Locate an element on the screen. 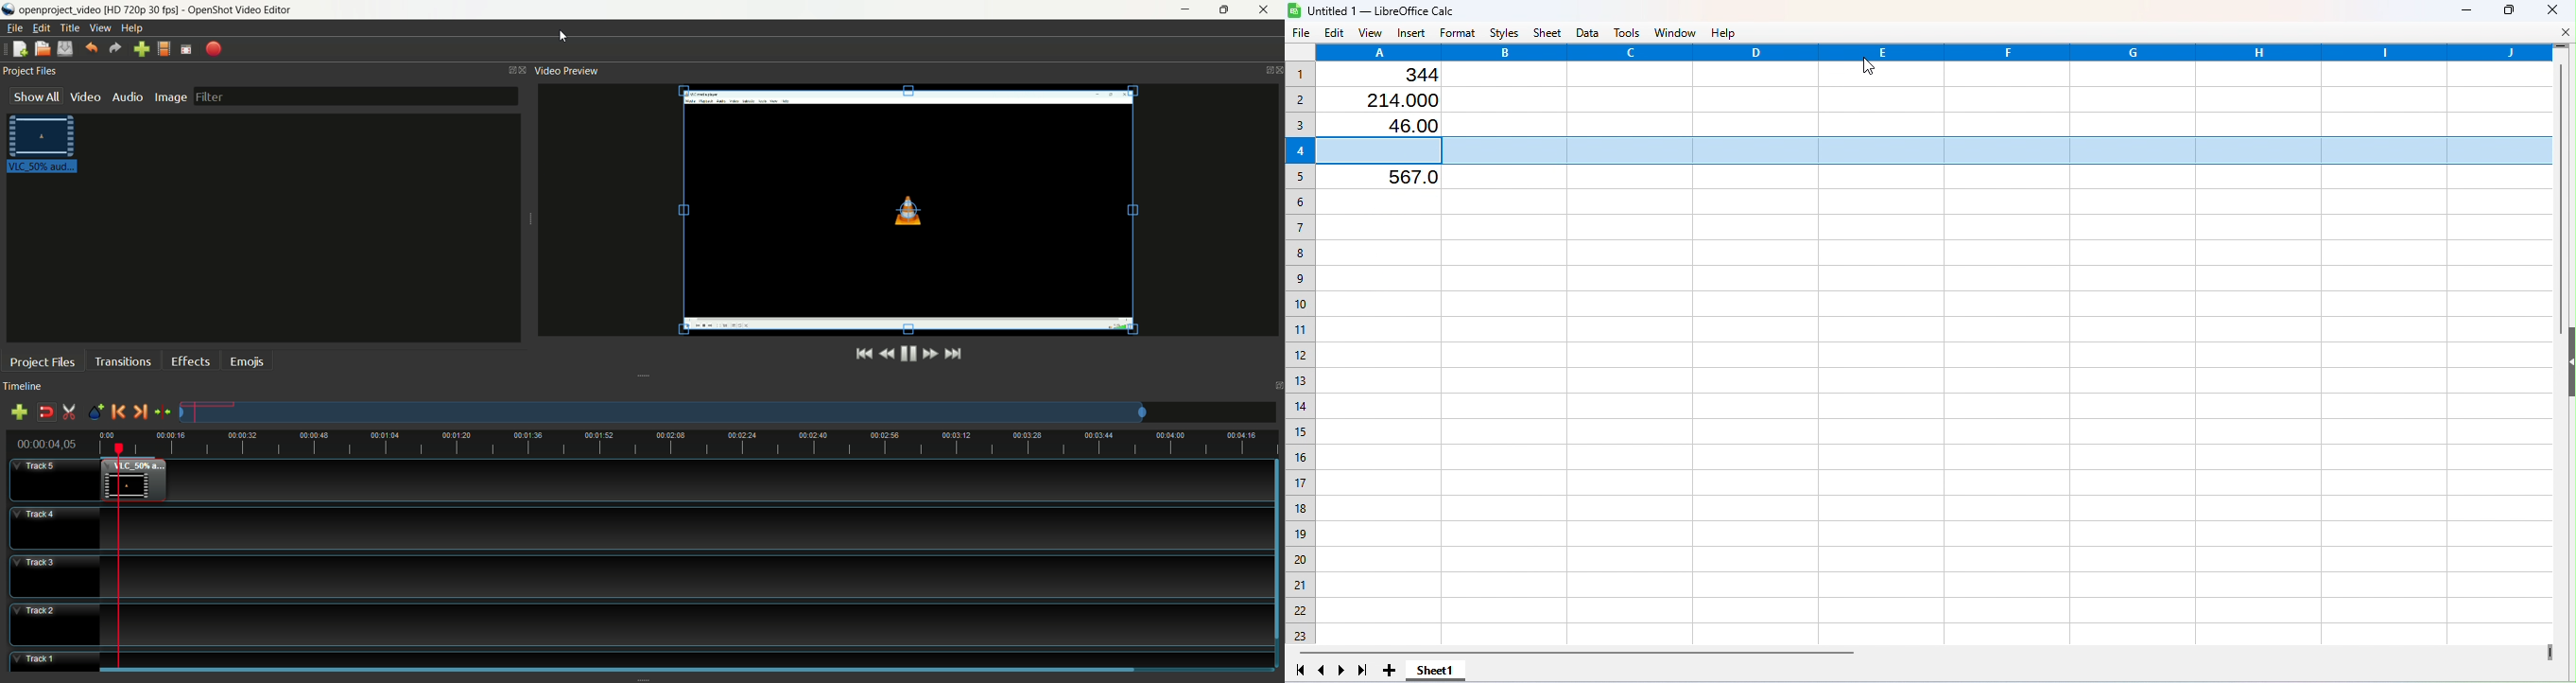  minimize is located at coordinates (1183, 10).